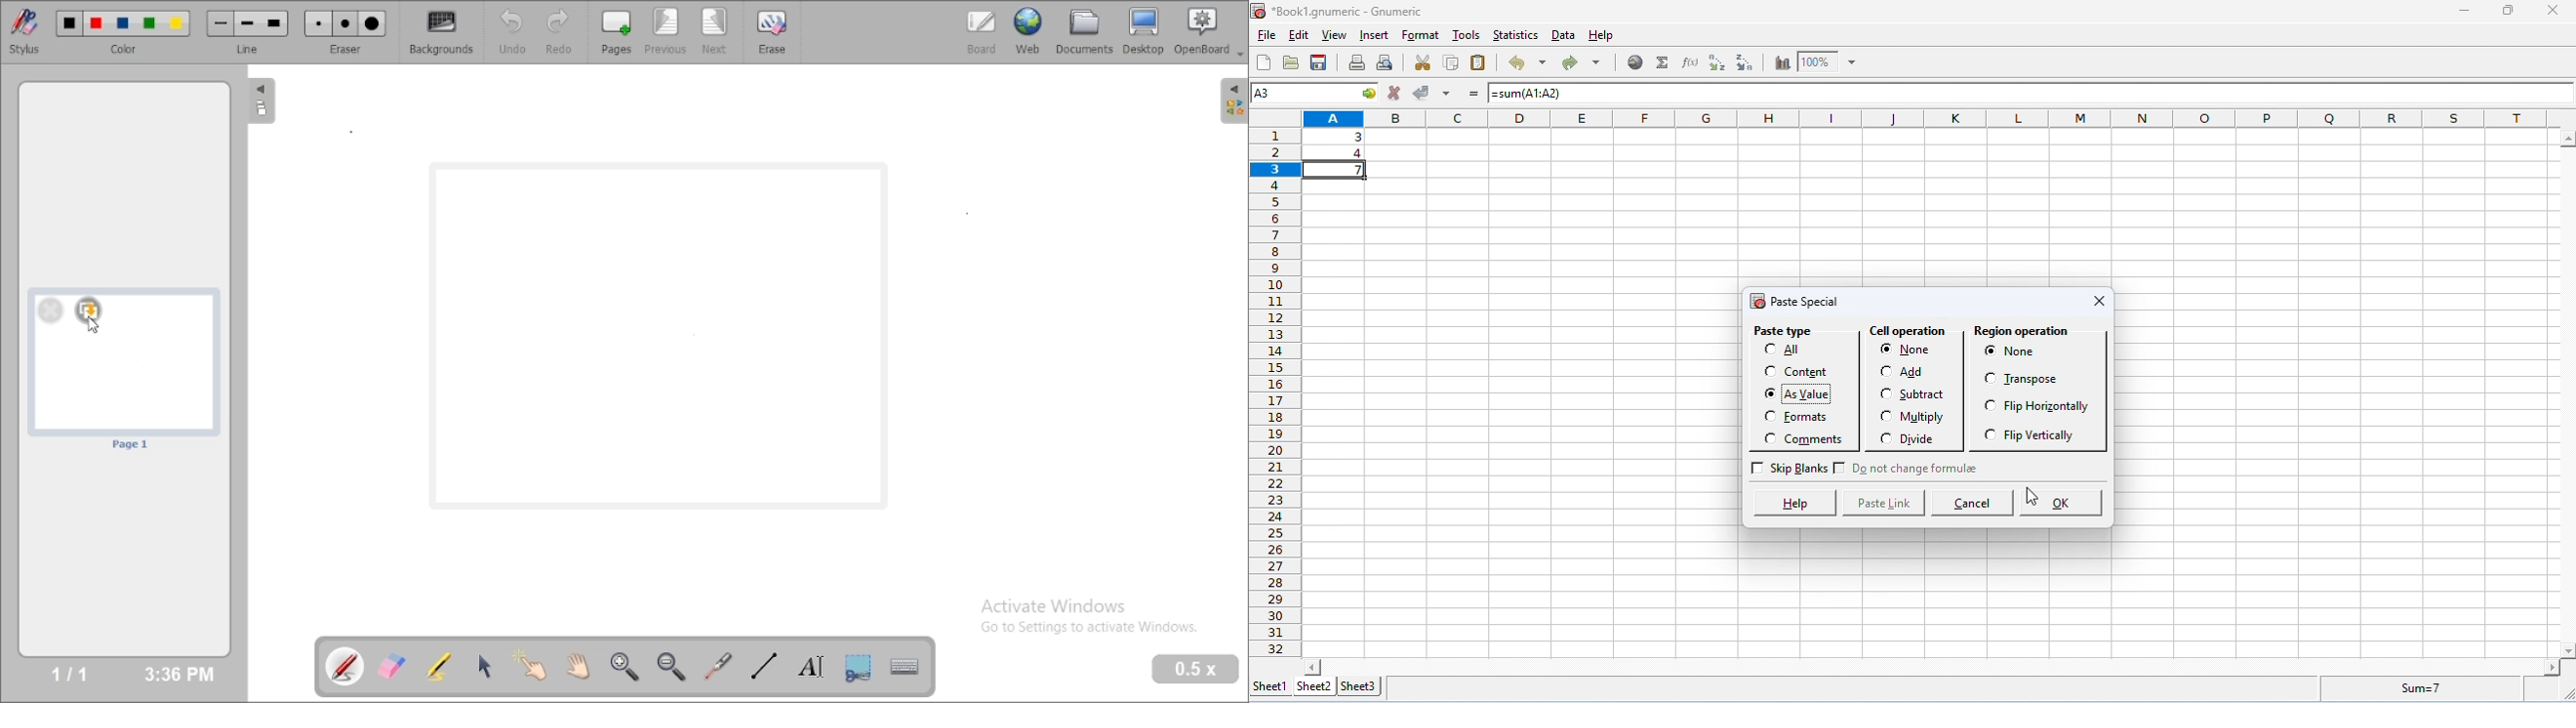 This screenshot has height=728, width=2576. I want to click on column headings, so click(1929, 118).